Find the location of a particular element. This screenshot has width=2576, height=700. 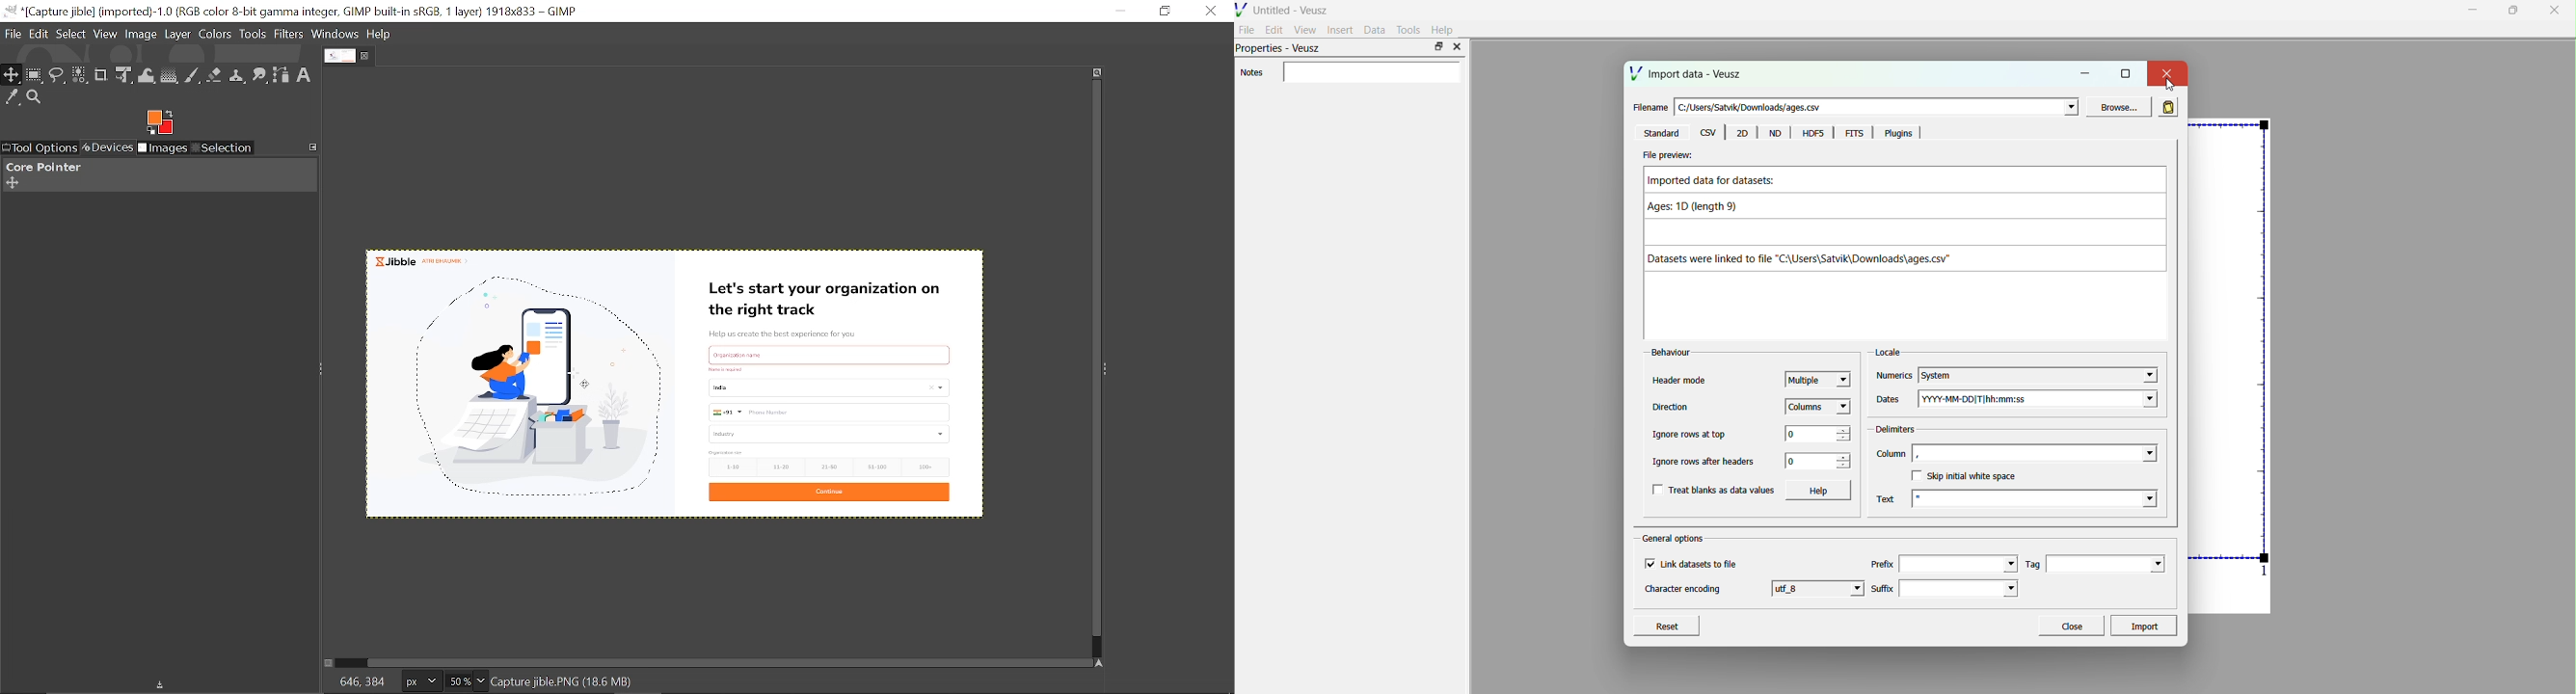

Column is located at coordinates (1890, 453).